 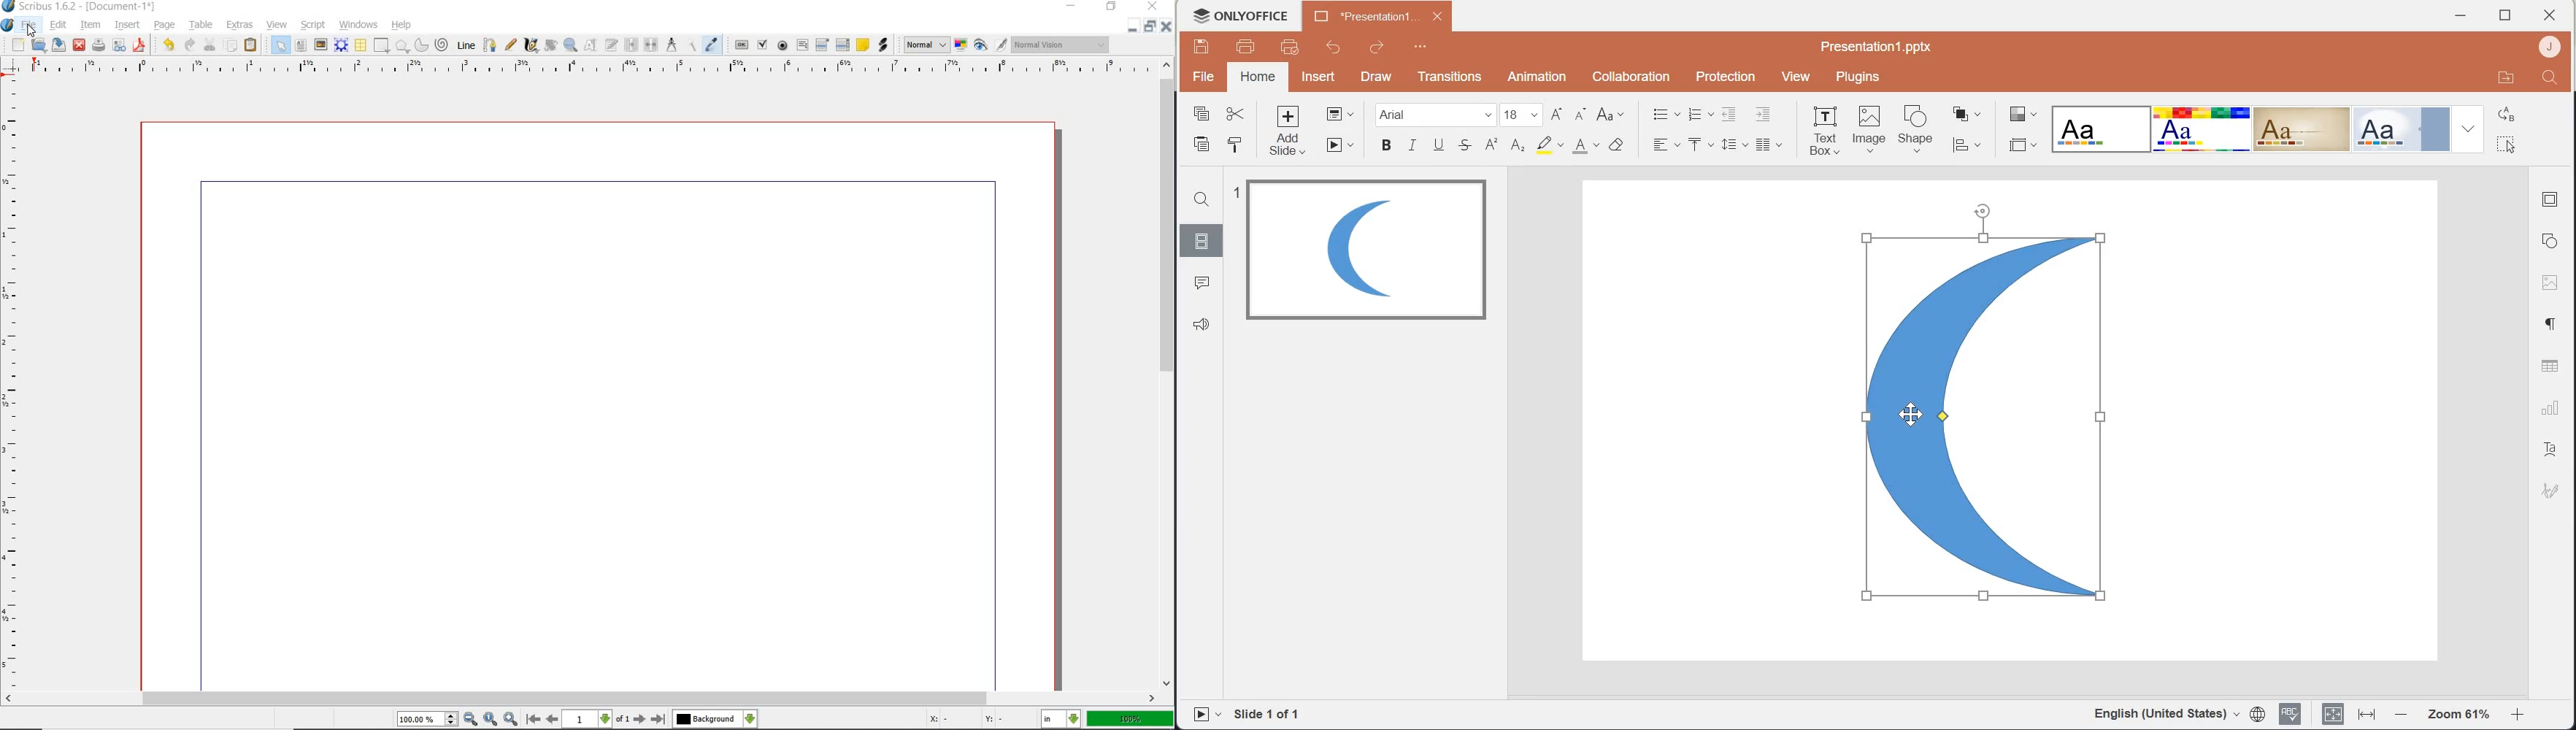 I want to click on Line spacing, so click(x=1735, y=145).